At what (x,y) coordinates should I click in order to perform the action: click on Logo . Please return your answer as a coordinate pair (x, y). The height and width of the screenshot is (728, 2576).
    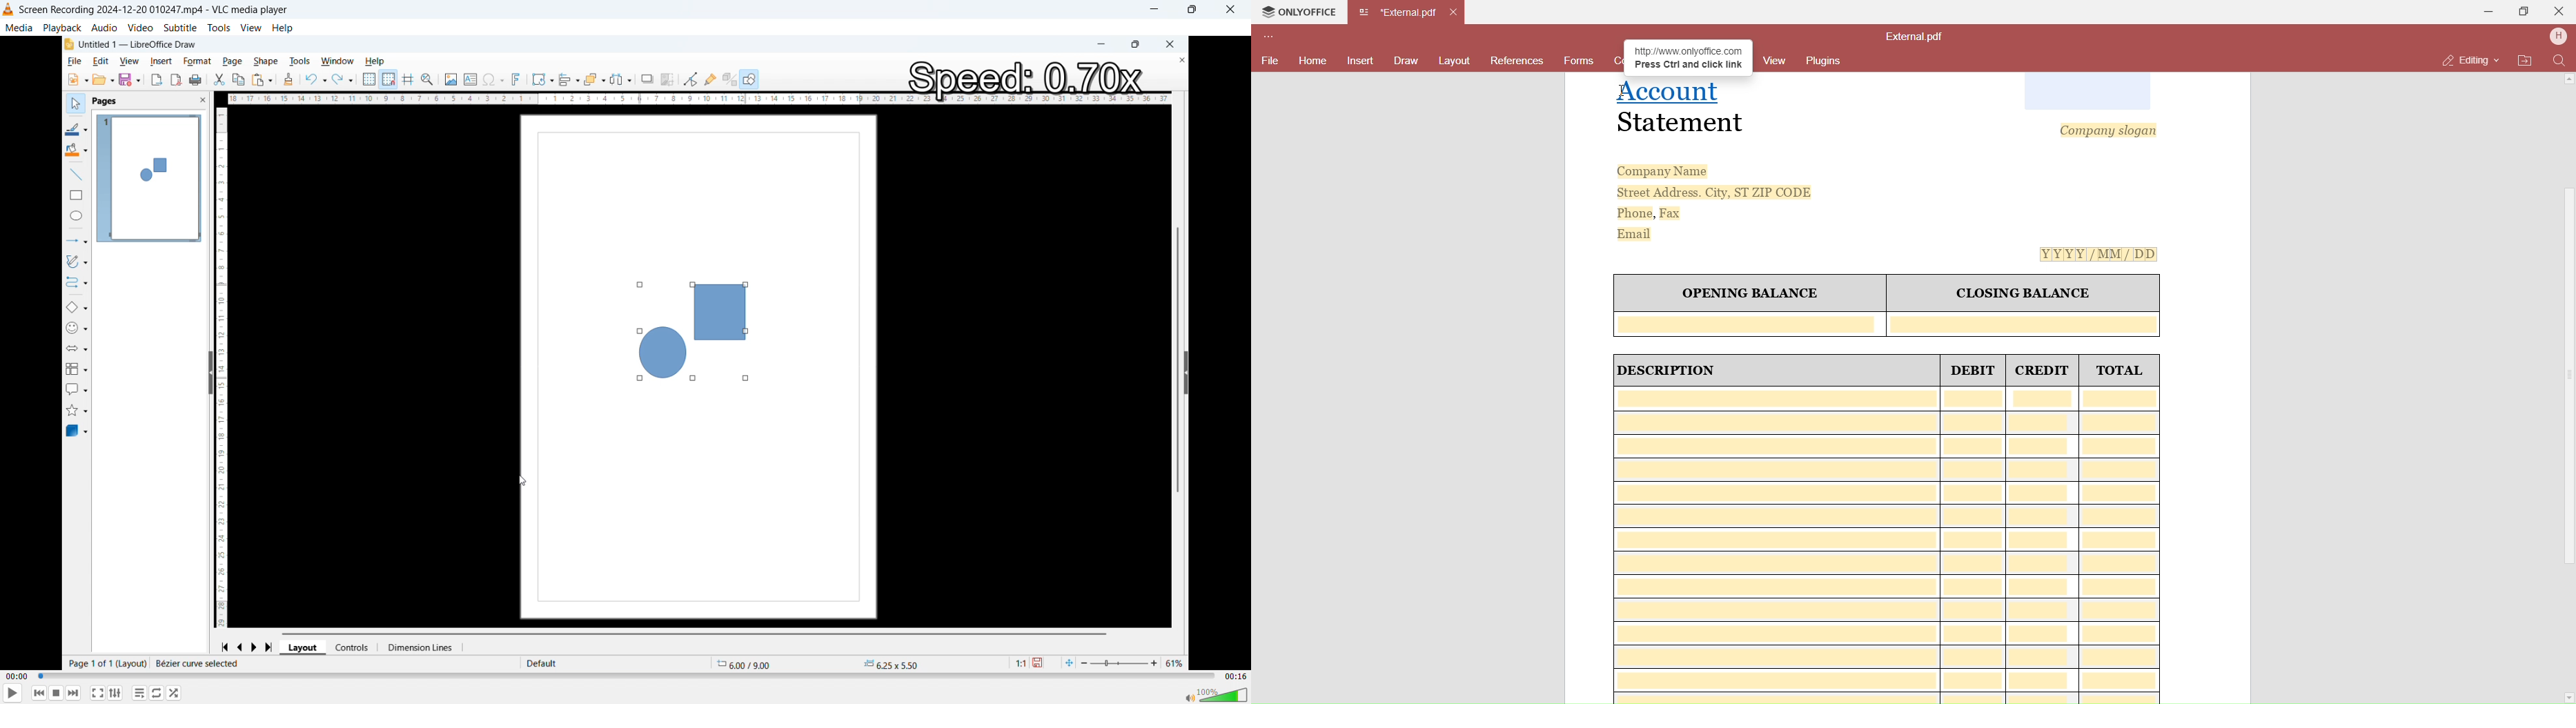
    Looking at the image, I should click on (8, 10).